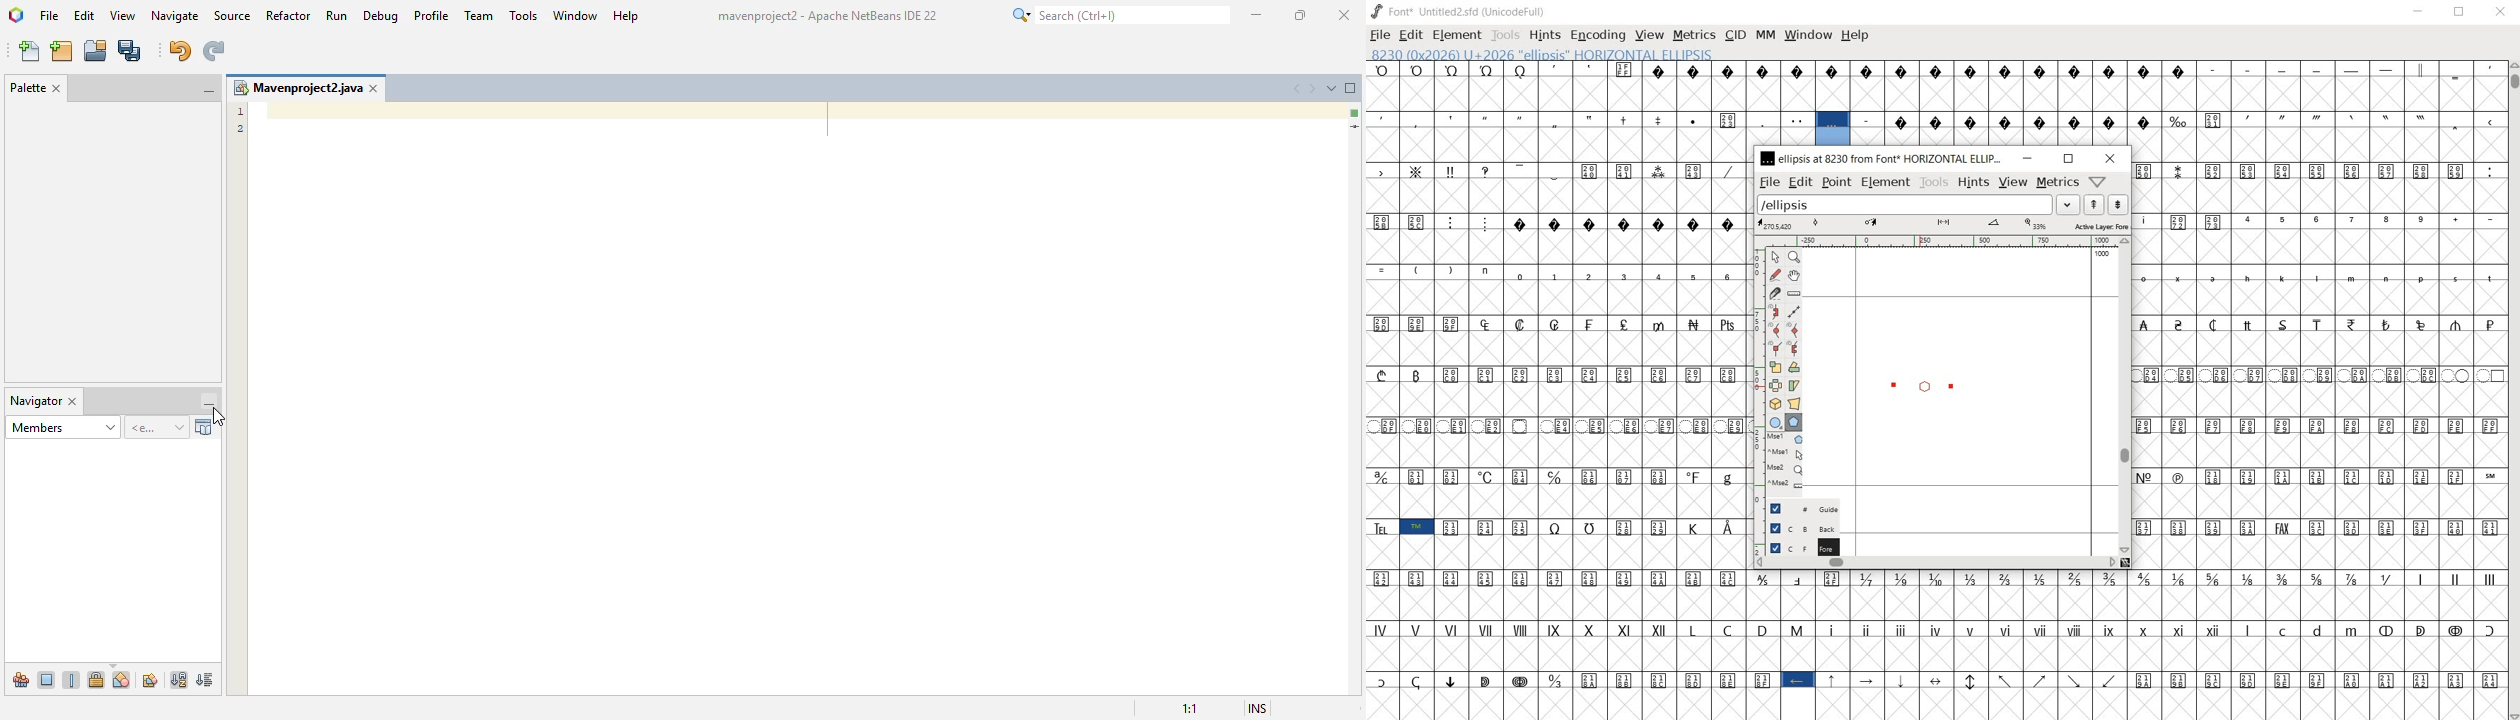  I want to click on WINDOW, so click(1807, 34).